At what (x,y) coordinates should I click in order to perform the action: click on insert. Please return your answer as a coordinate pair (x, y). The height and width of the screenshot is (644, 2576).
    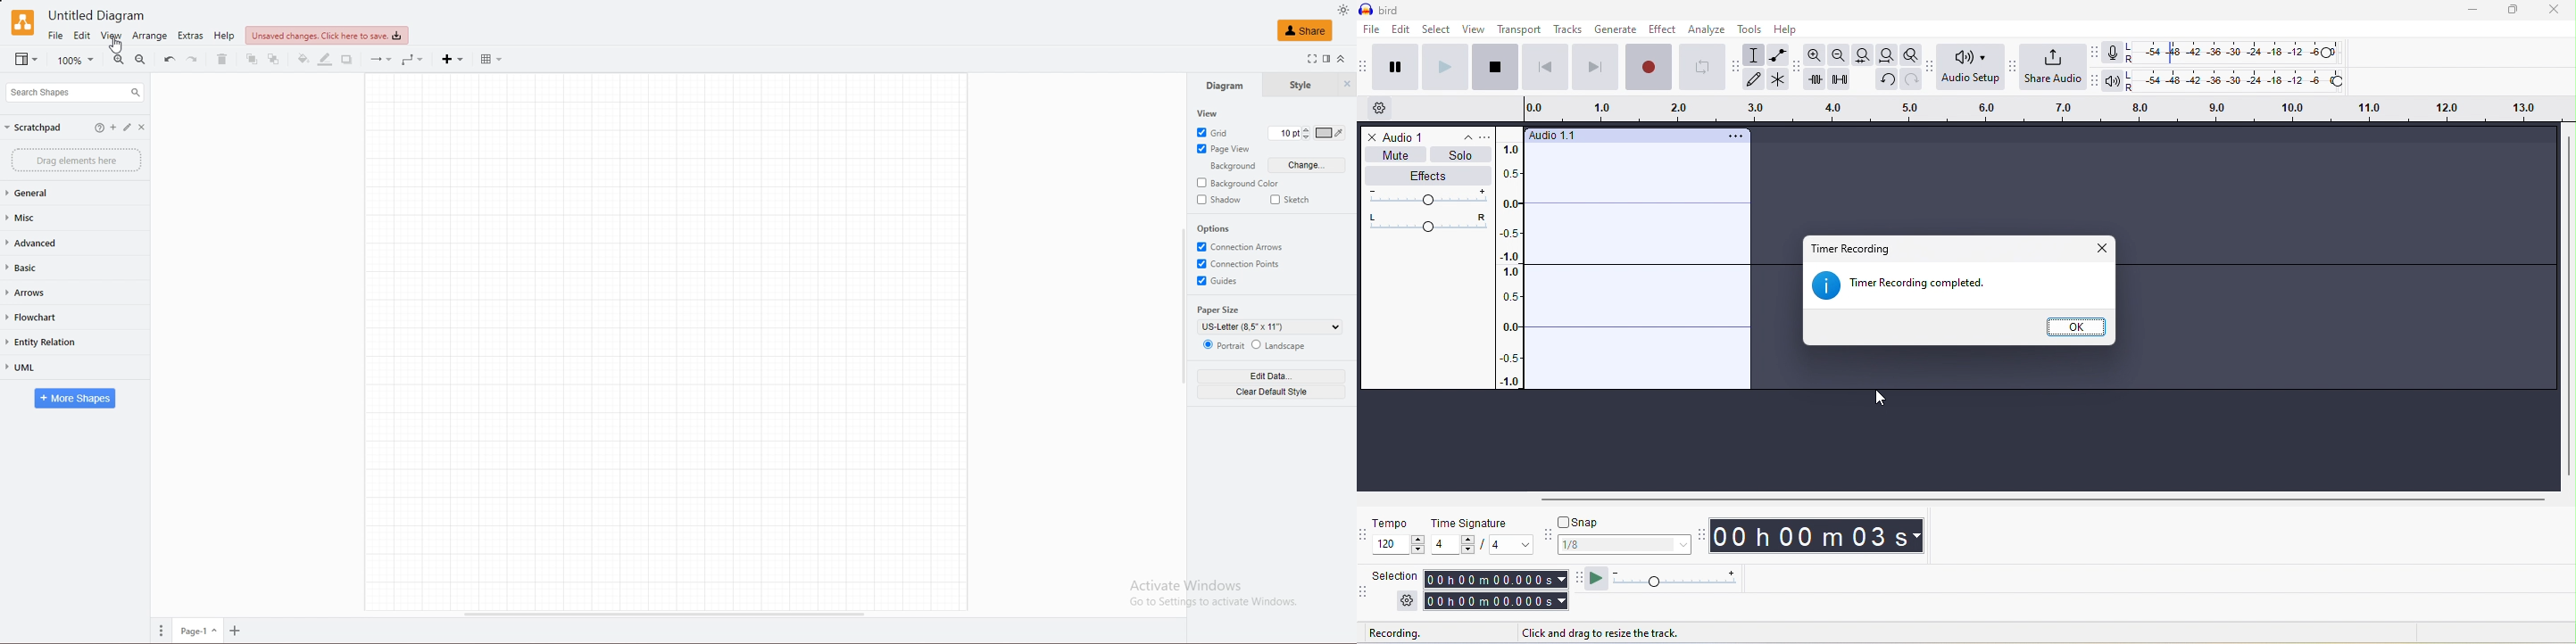
    Looking at the image, I should click on (453, 60).